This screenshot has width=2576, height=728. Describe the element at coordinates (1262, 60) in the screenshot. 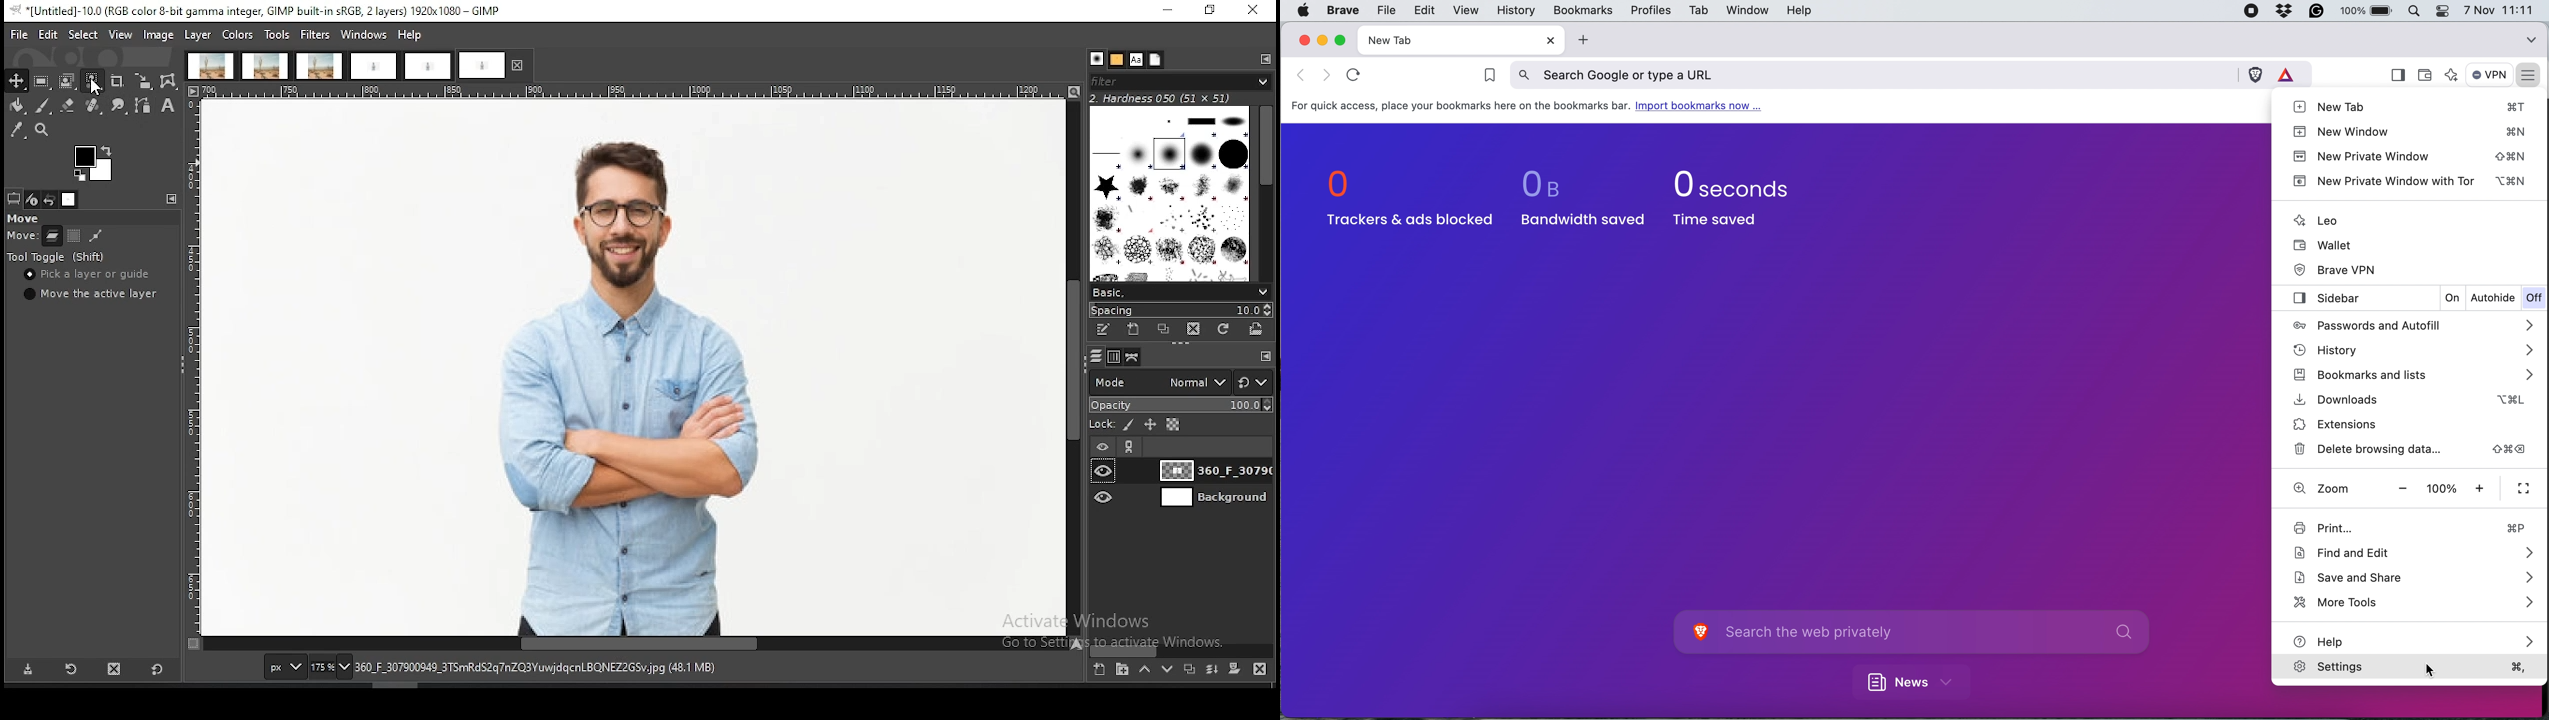

I see `configure this tab` at that location.